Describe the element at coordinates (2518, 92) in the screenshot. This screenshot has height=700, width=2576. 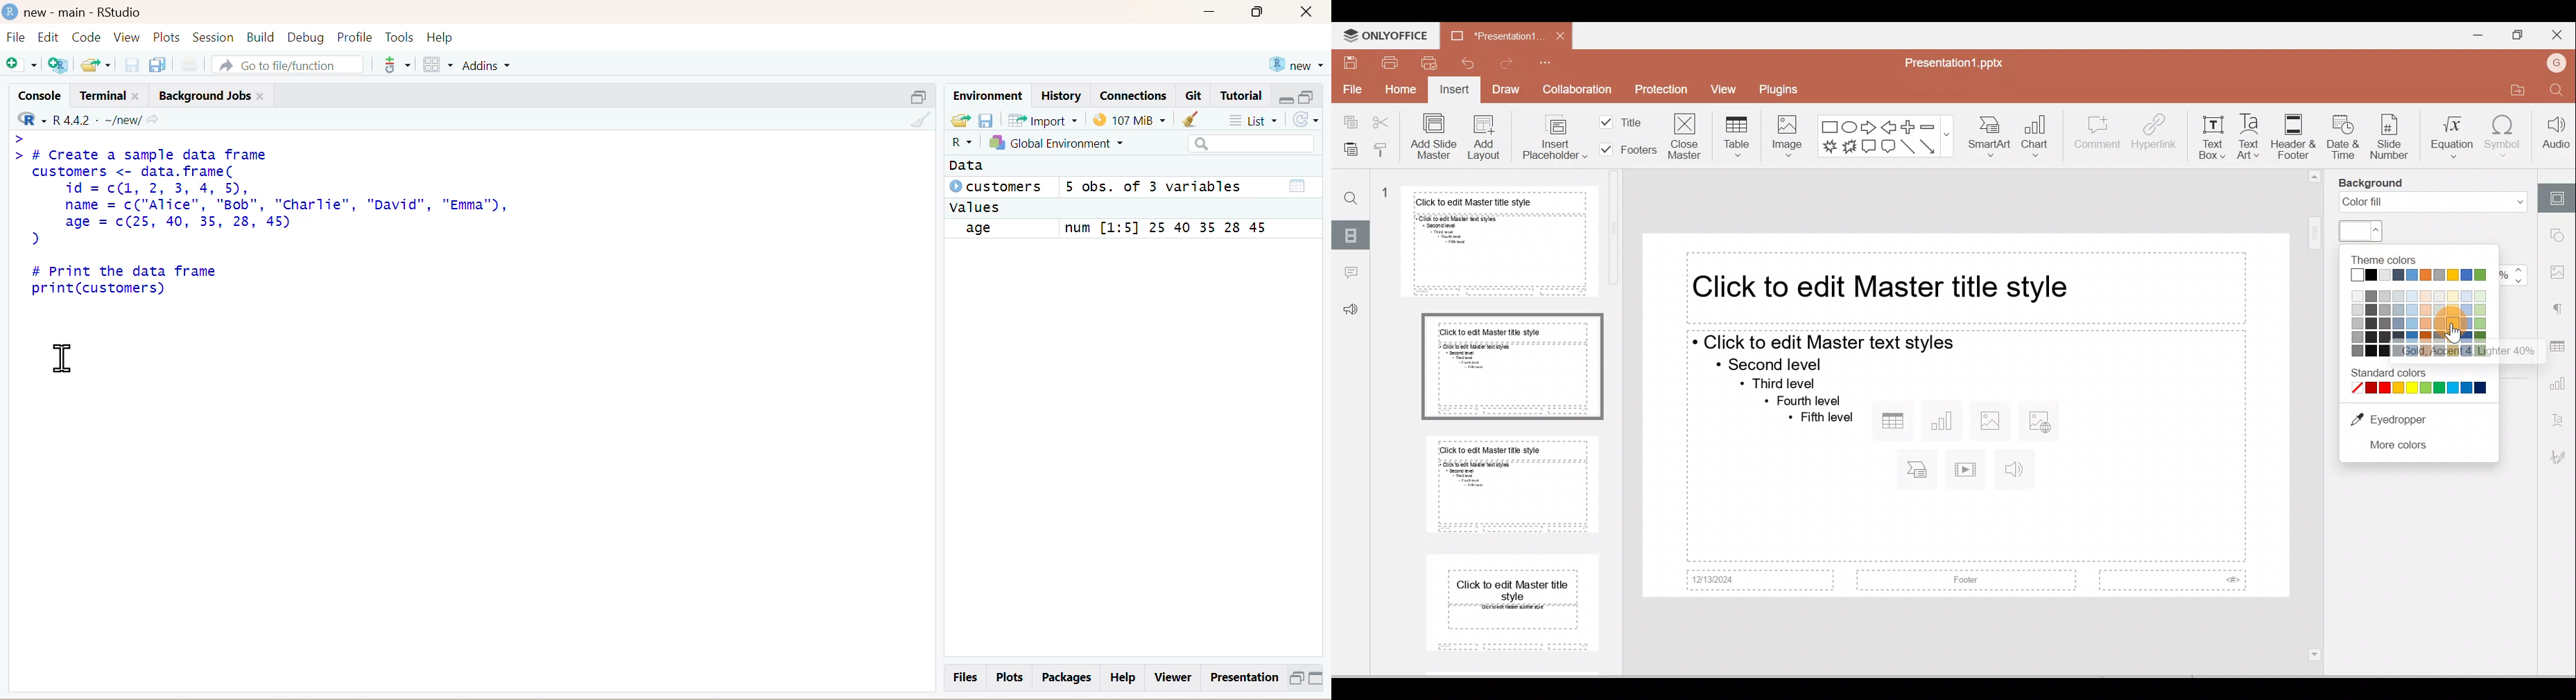
I see `Open file location` at that location.